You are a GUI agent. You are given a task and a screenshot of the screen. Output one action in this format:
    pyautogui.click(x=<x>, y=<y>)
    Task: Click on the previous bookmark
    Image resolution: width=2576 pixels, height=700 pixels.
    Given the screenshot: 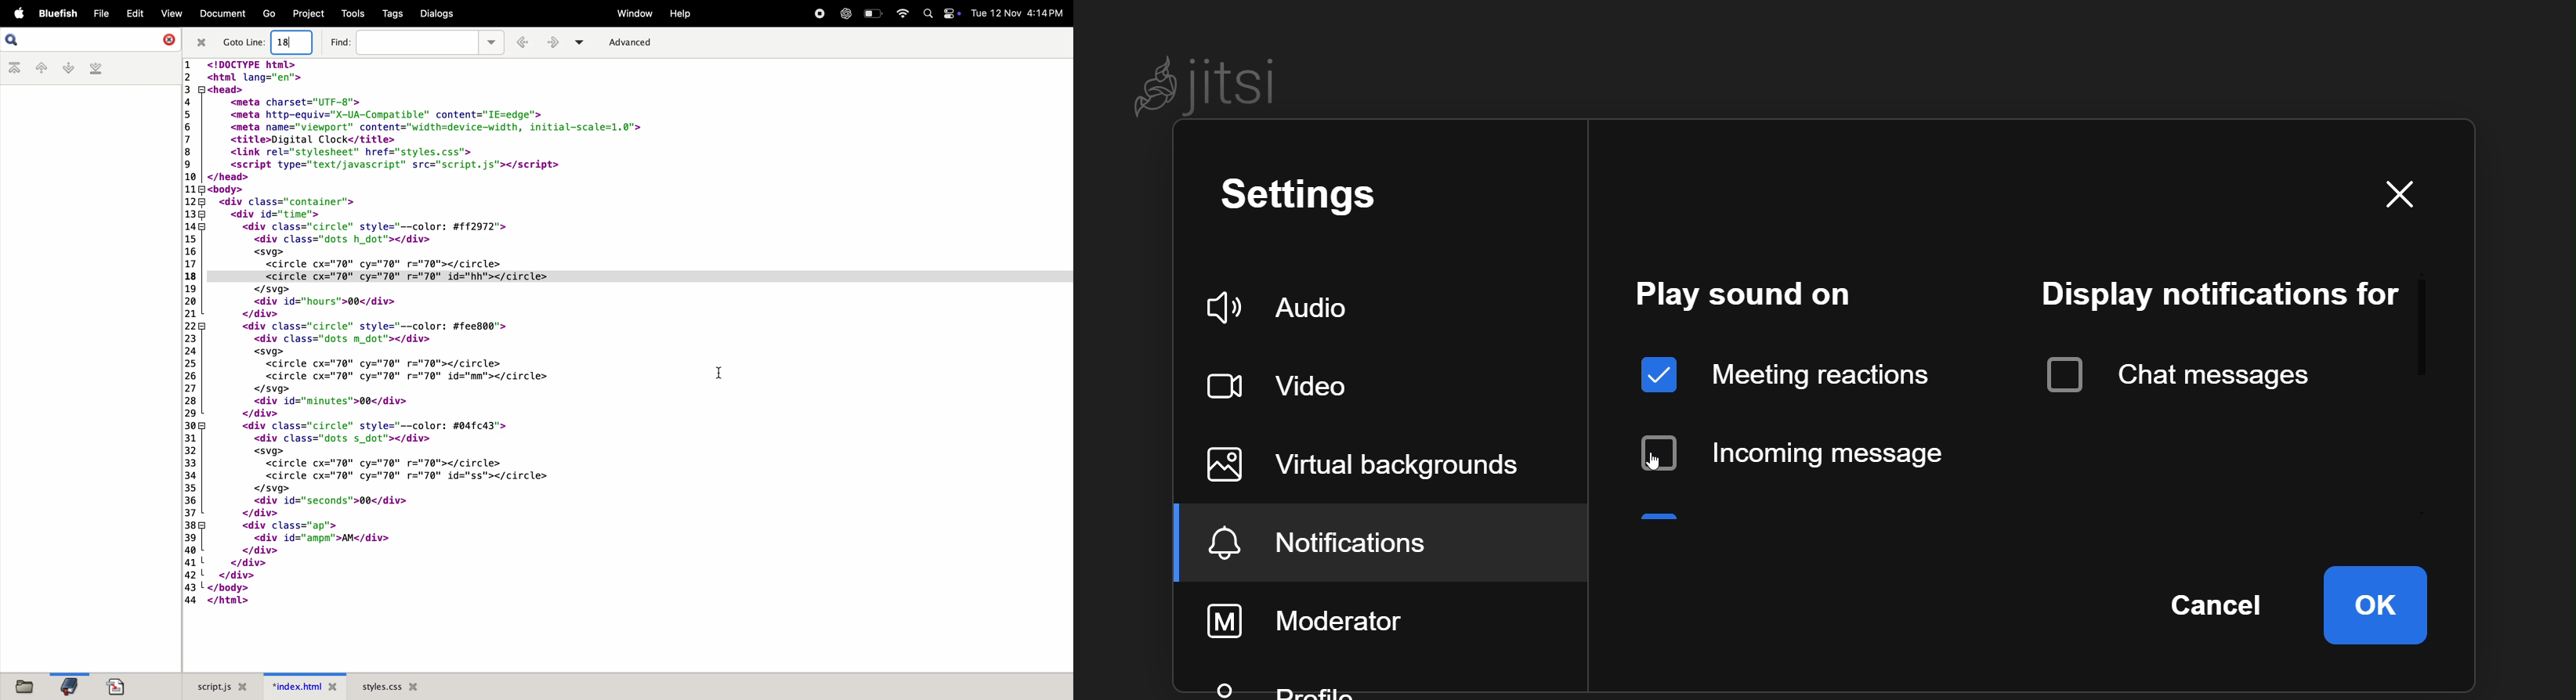 What is the action you would take?
    pyautogui.click(x=39, y=68)
    